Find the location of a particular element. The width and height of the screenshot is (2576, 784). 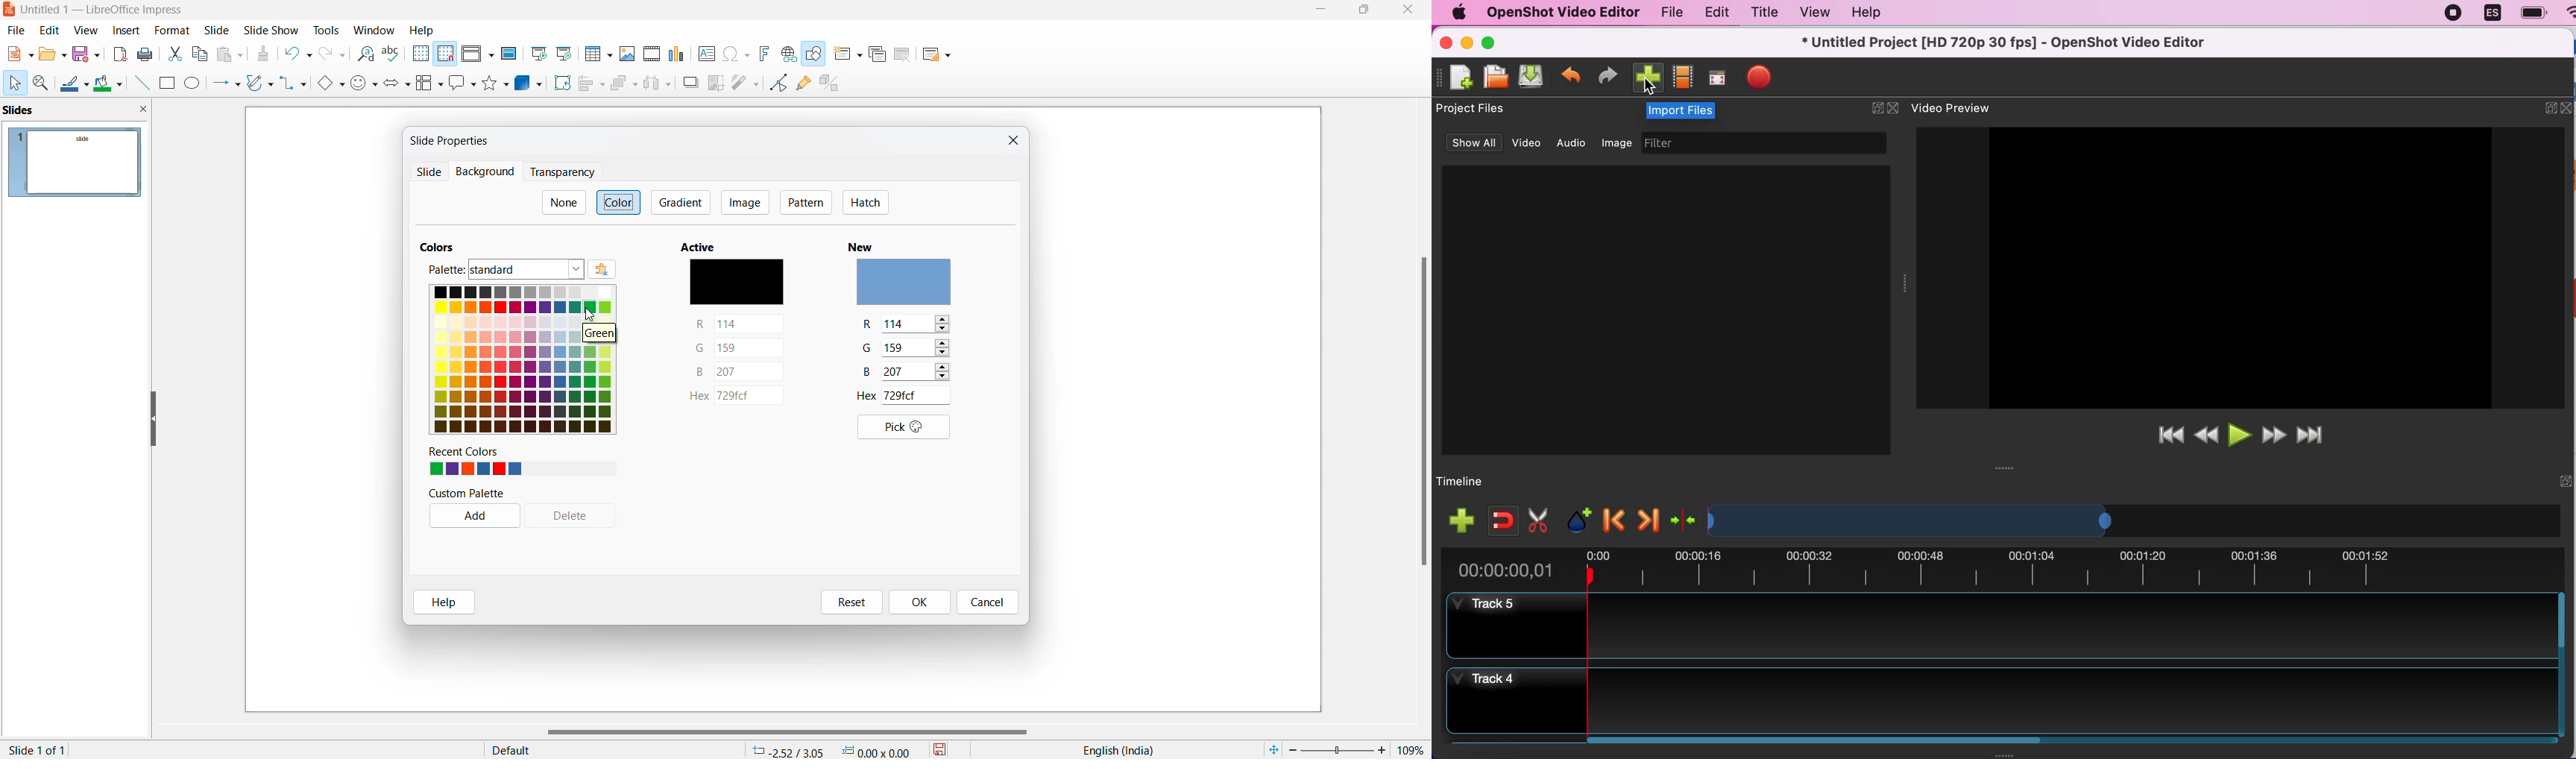

delete is located at coordinates (578, 517).